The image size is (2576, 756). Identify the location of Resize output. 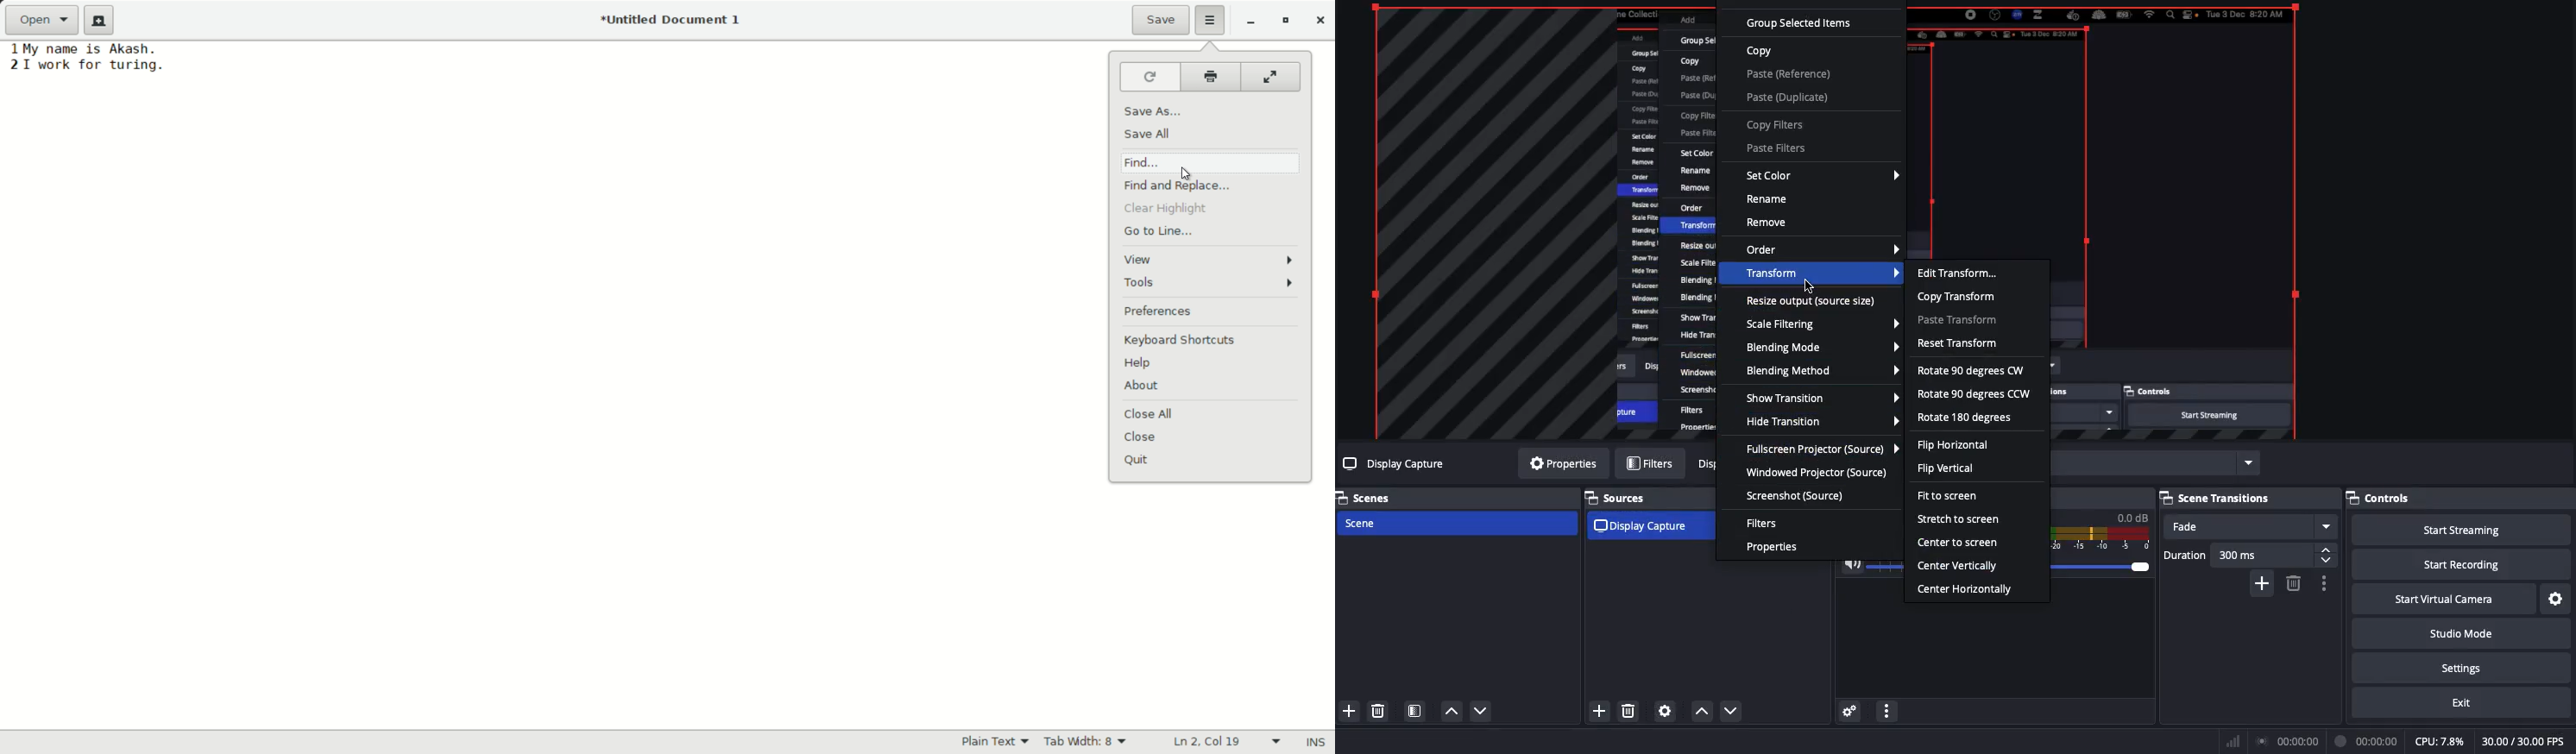
(1813, 304).